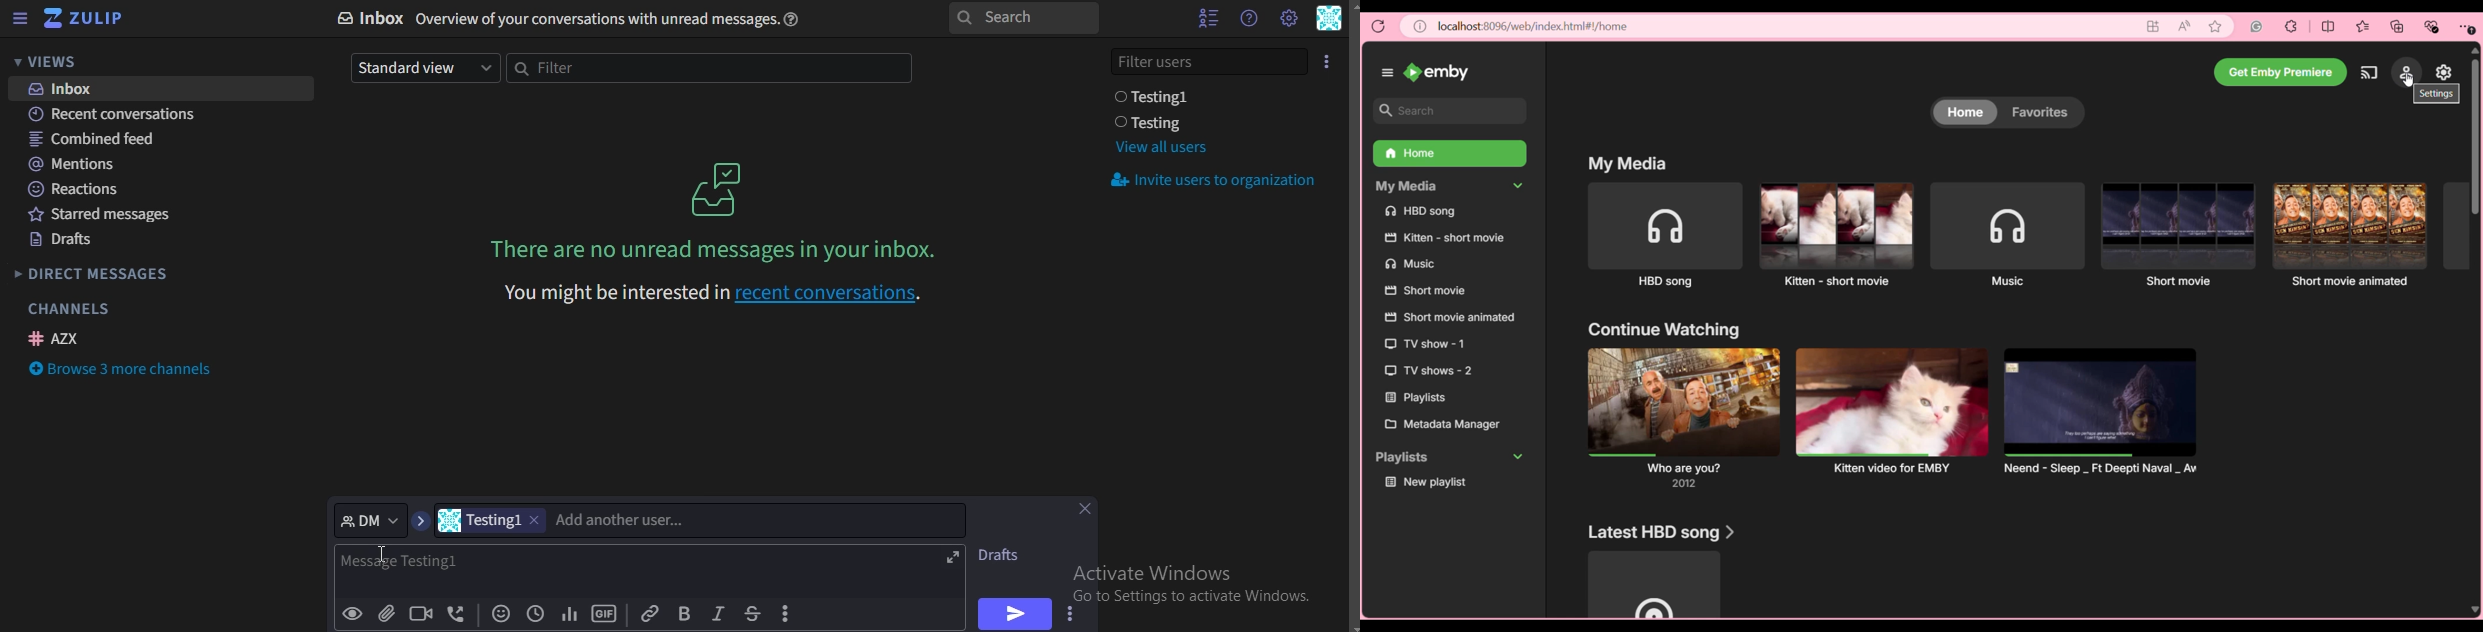  I want to click on icon, so click(719, 188).